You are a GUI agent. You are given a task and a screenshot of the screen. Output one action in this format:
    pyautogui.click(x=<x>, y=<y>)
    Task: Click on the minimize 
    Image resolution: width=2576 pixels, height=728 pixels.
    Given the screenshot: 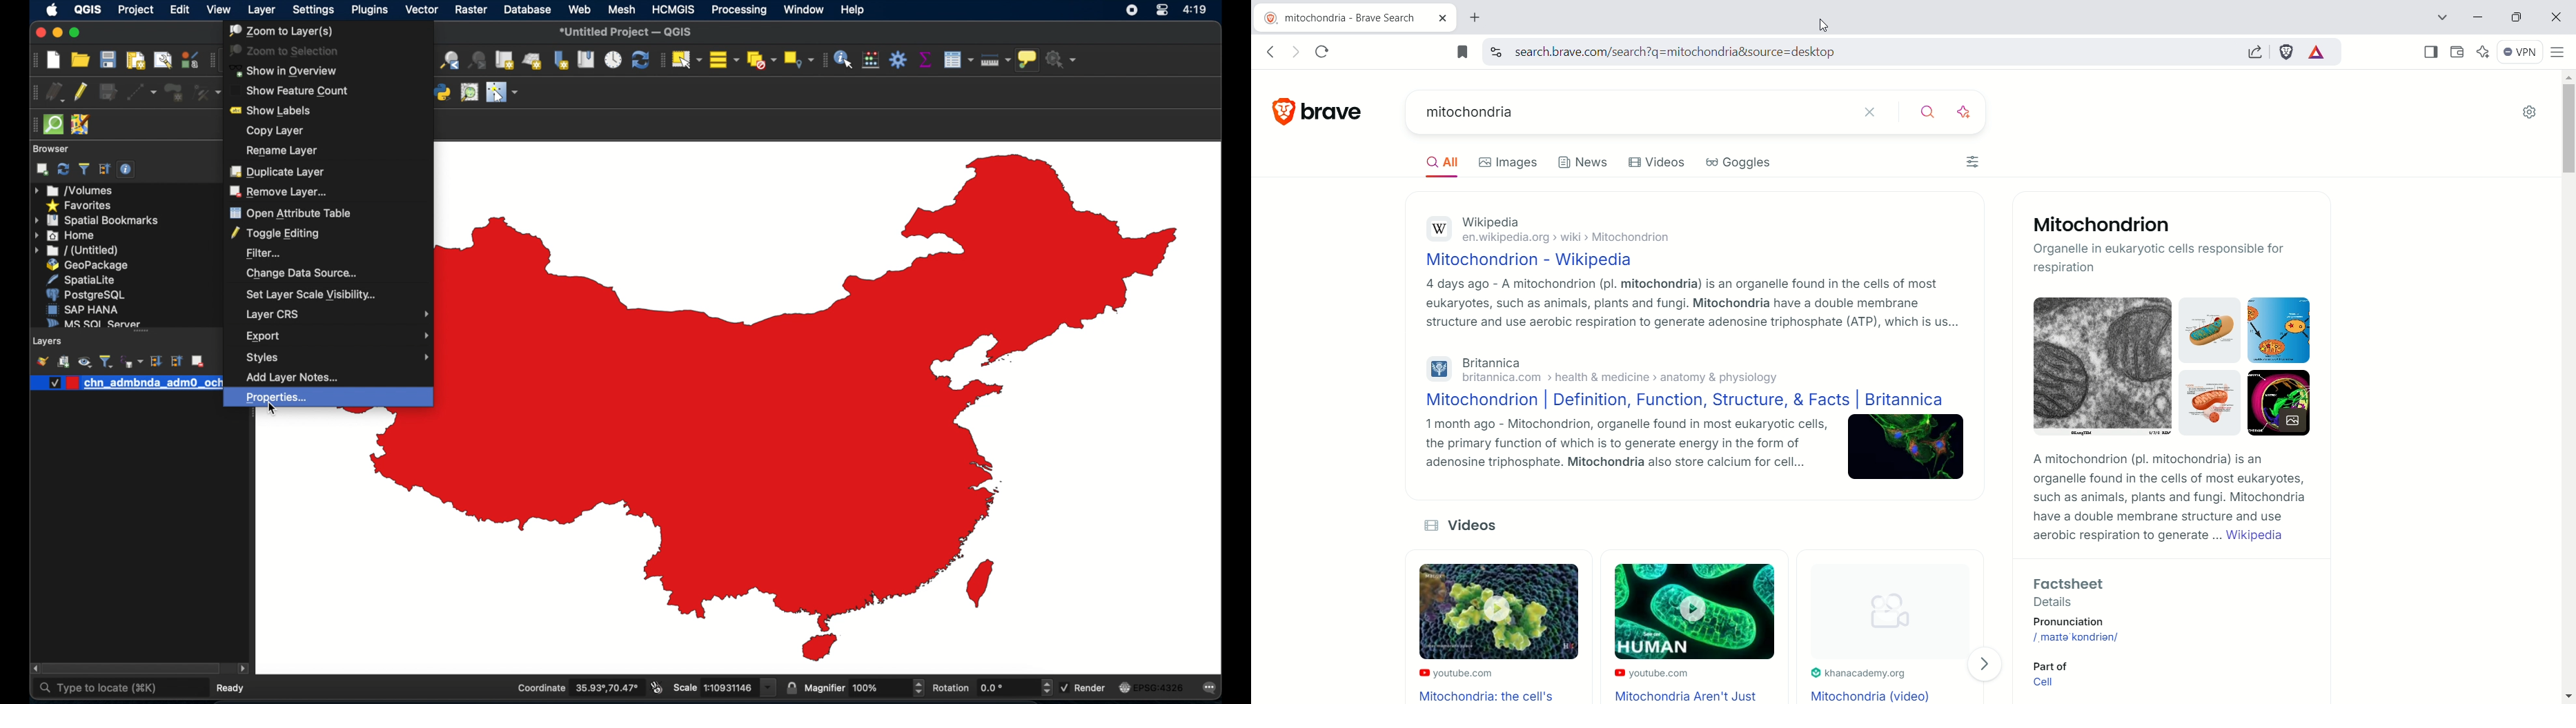 What is the action you would take?
    pyautogui.click(x=56, y=33)
    